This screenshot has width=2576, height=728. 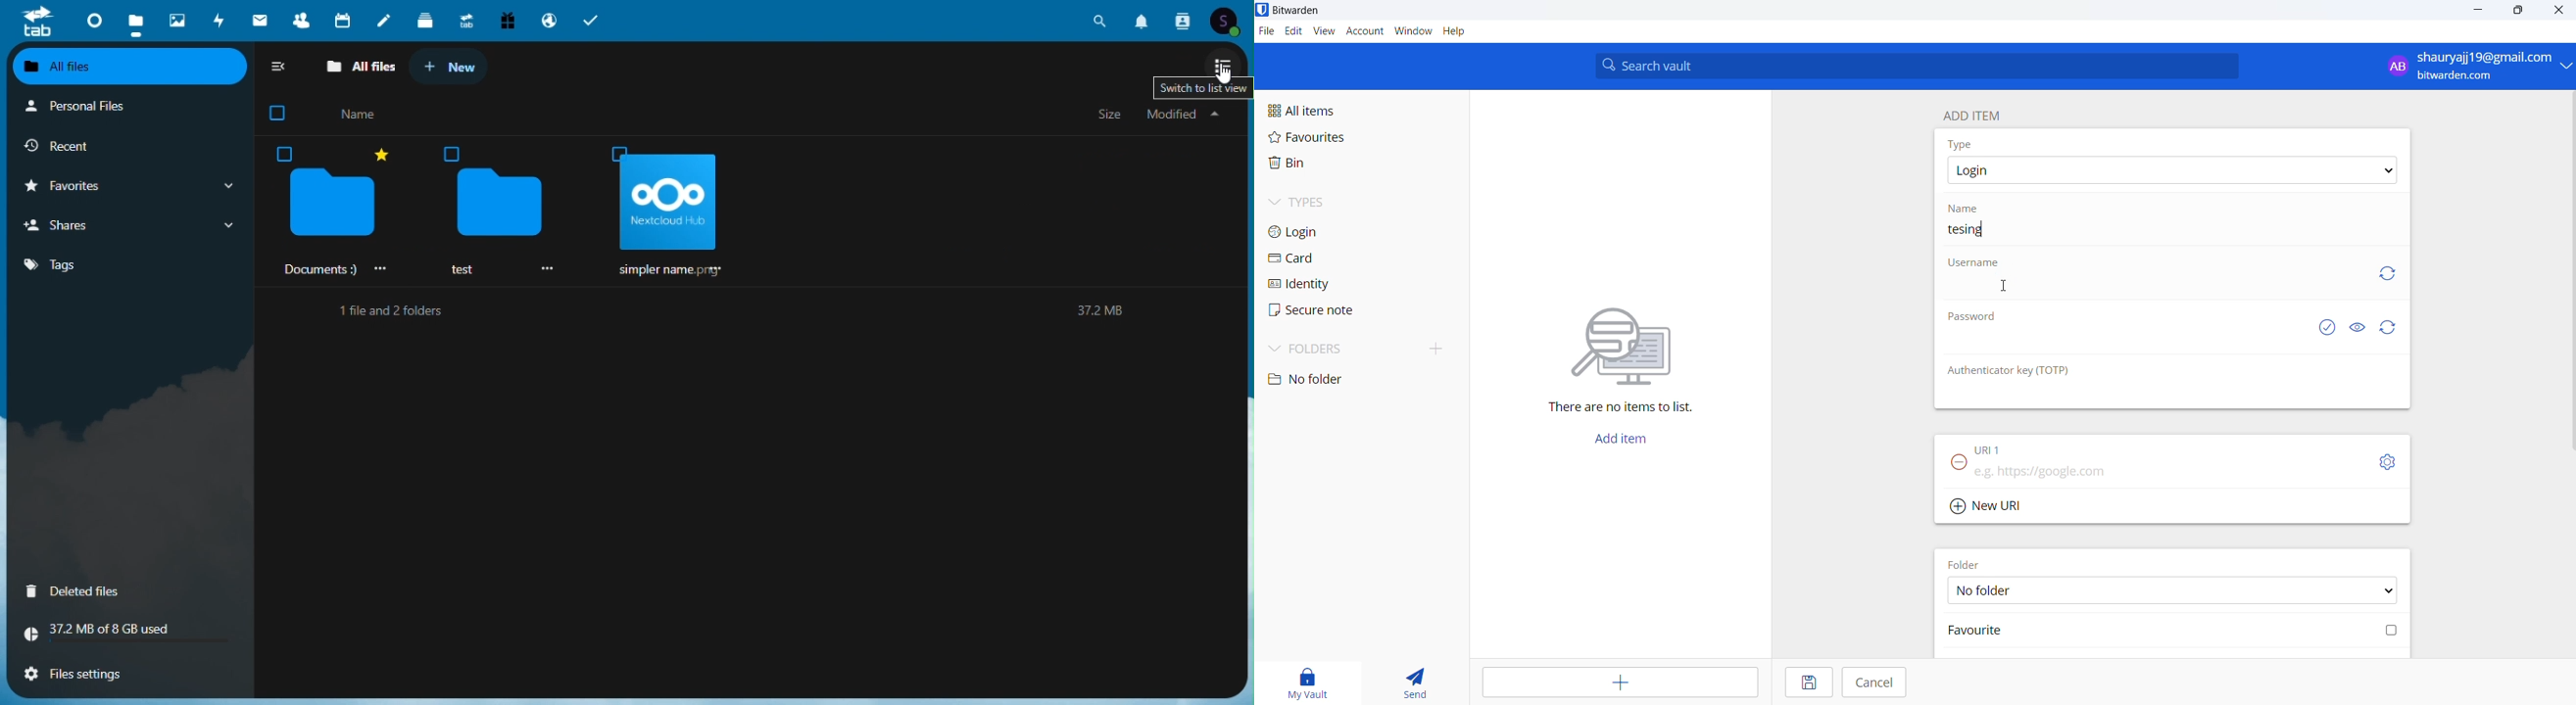 I want to click on deck, so click(x=424, y=19).